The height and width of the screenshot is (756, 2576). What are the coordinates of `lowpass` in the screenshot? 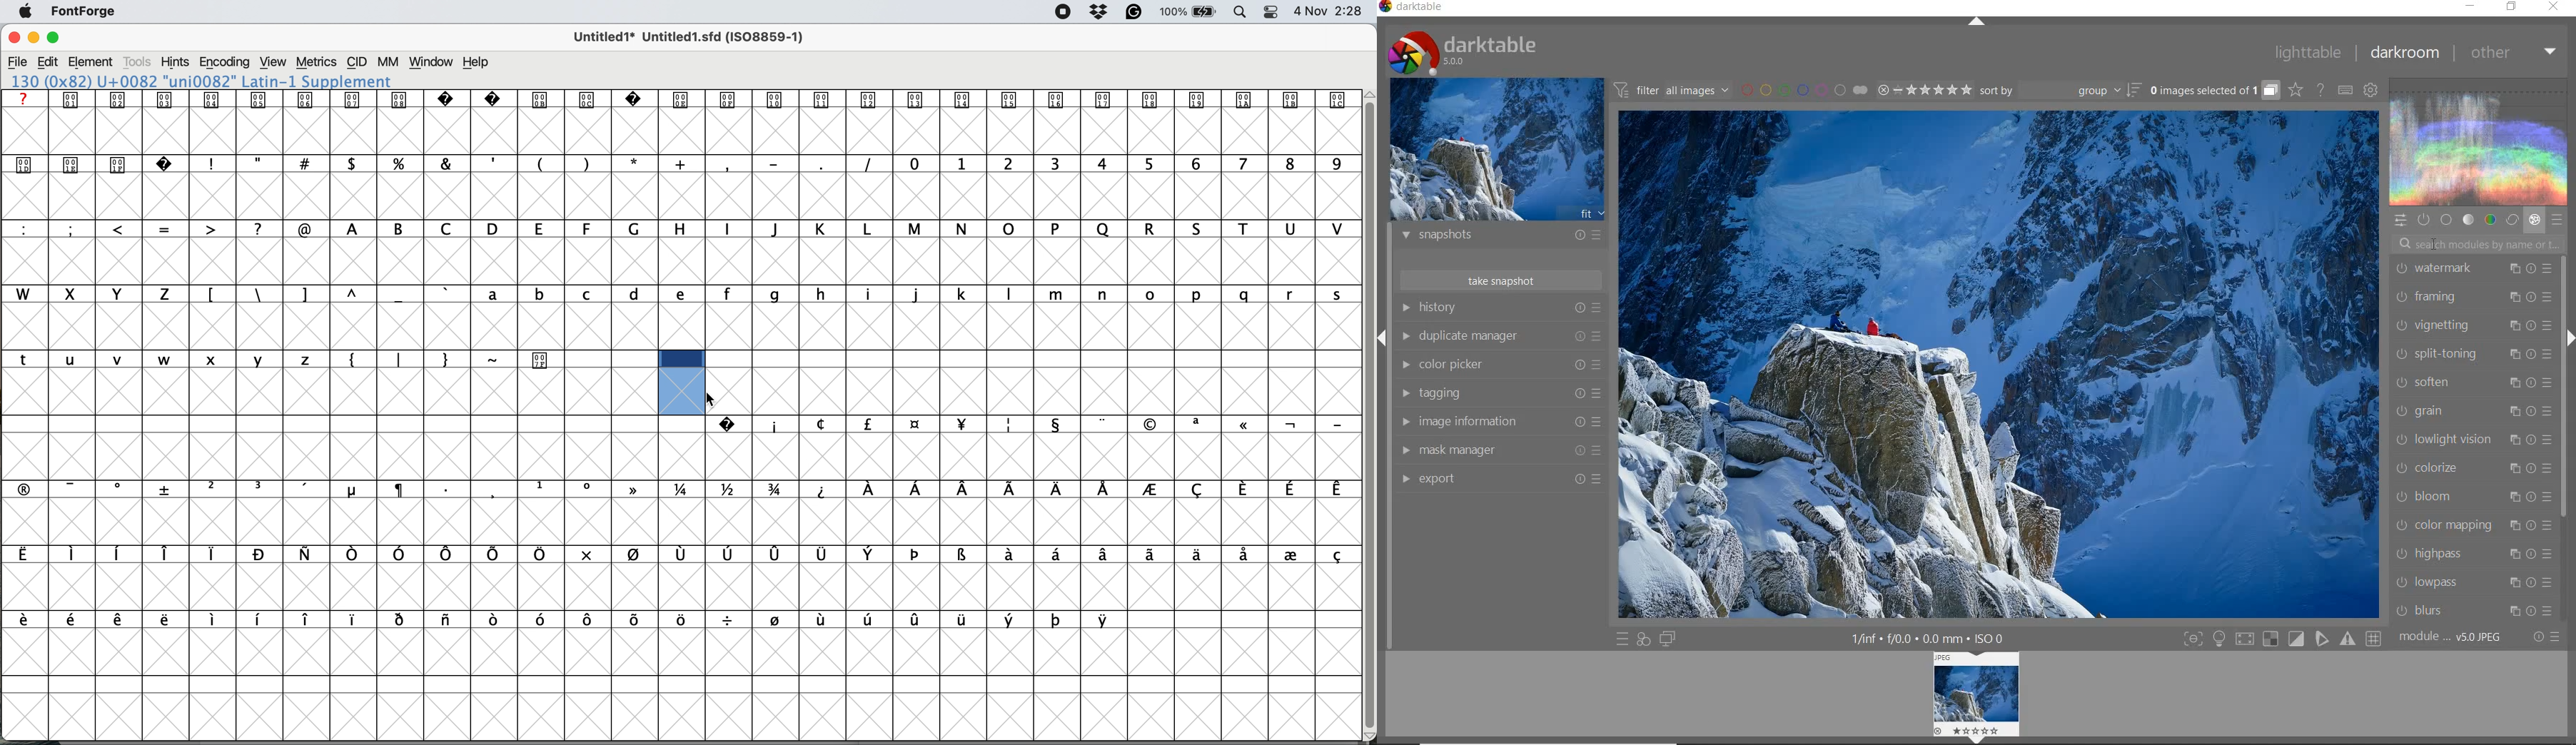 It's located at (2473, 582).